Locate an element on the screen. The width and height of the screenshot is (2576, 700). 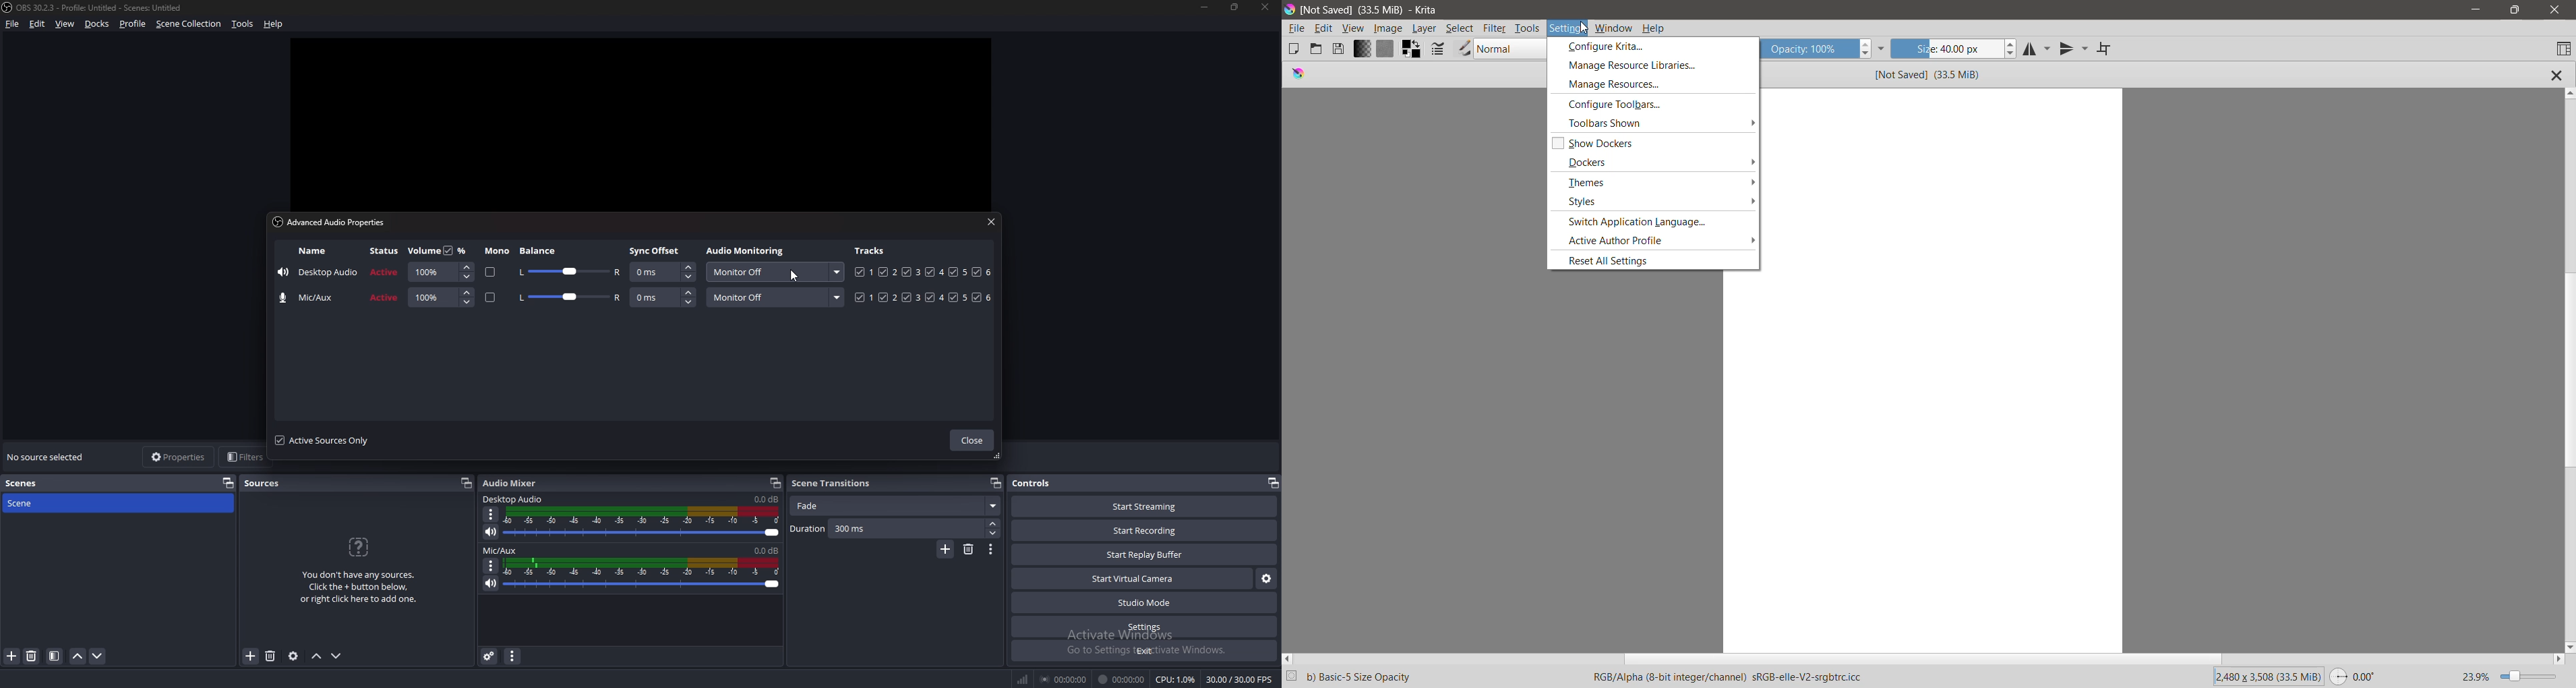
start recording is located at coordinates (1146, 530).